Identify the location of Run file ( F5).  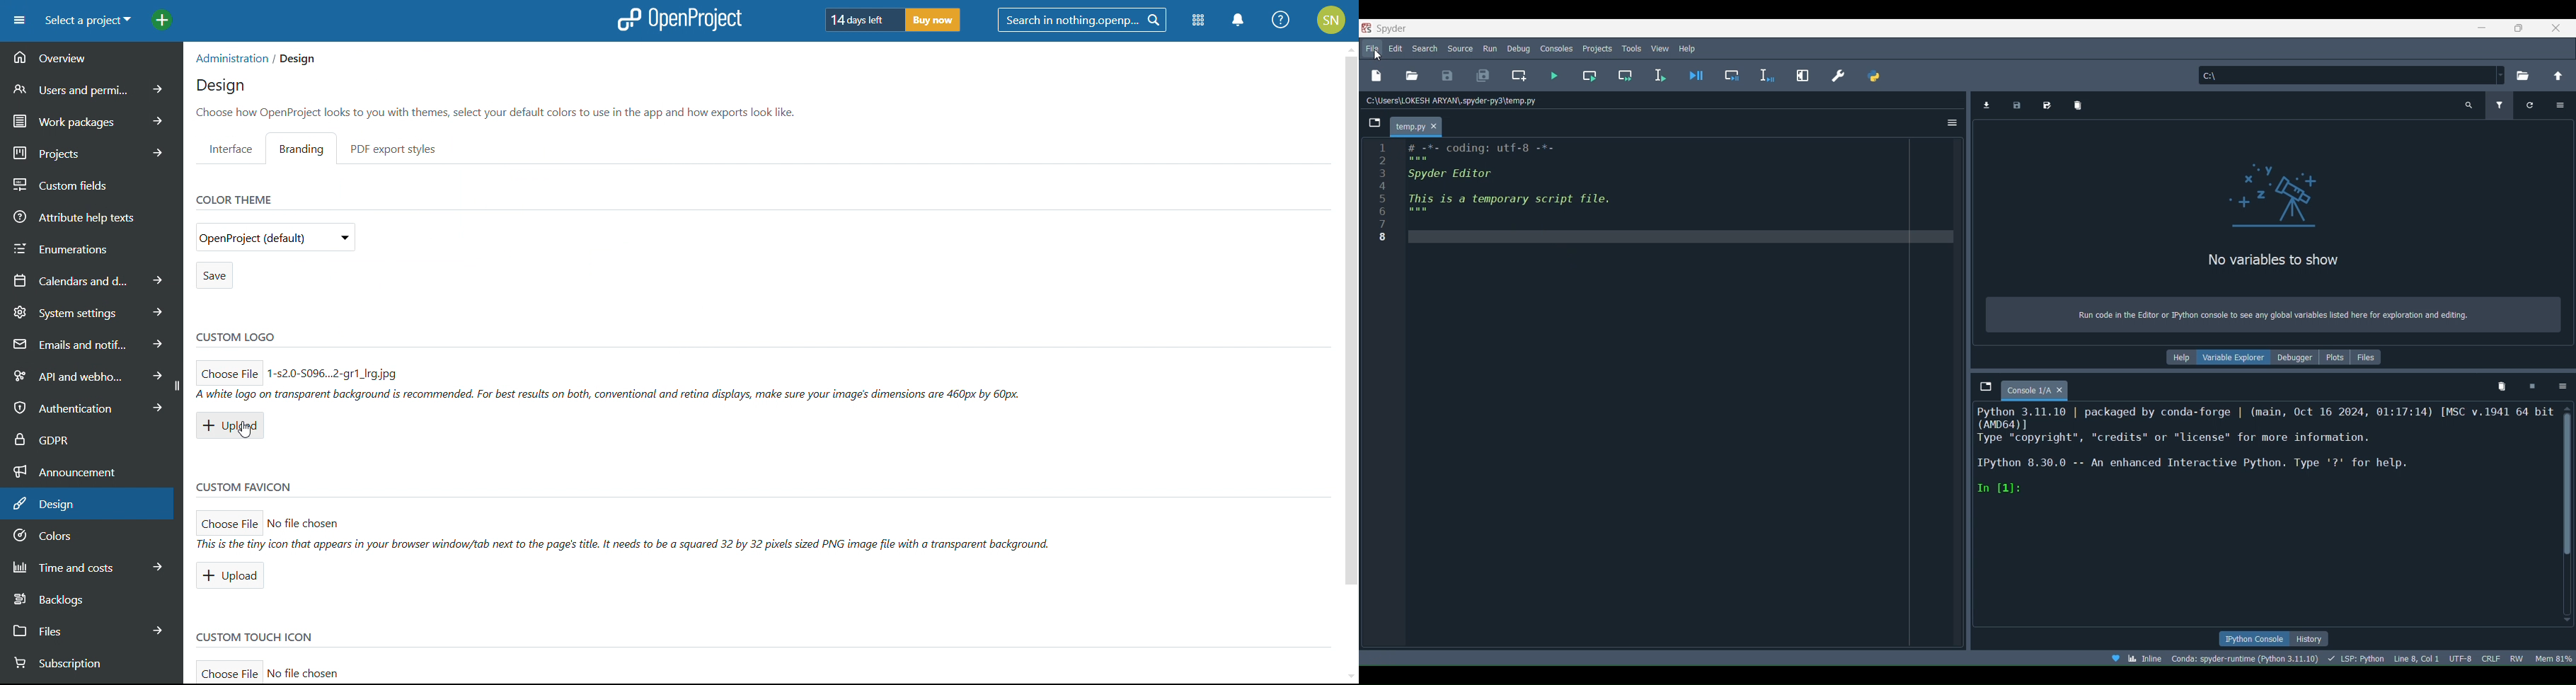
(1552, 76).